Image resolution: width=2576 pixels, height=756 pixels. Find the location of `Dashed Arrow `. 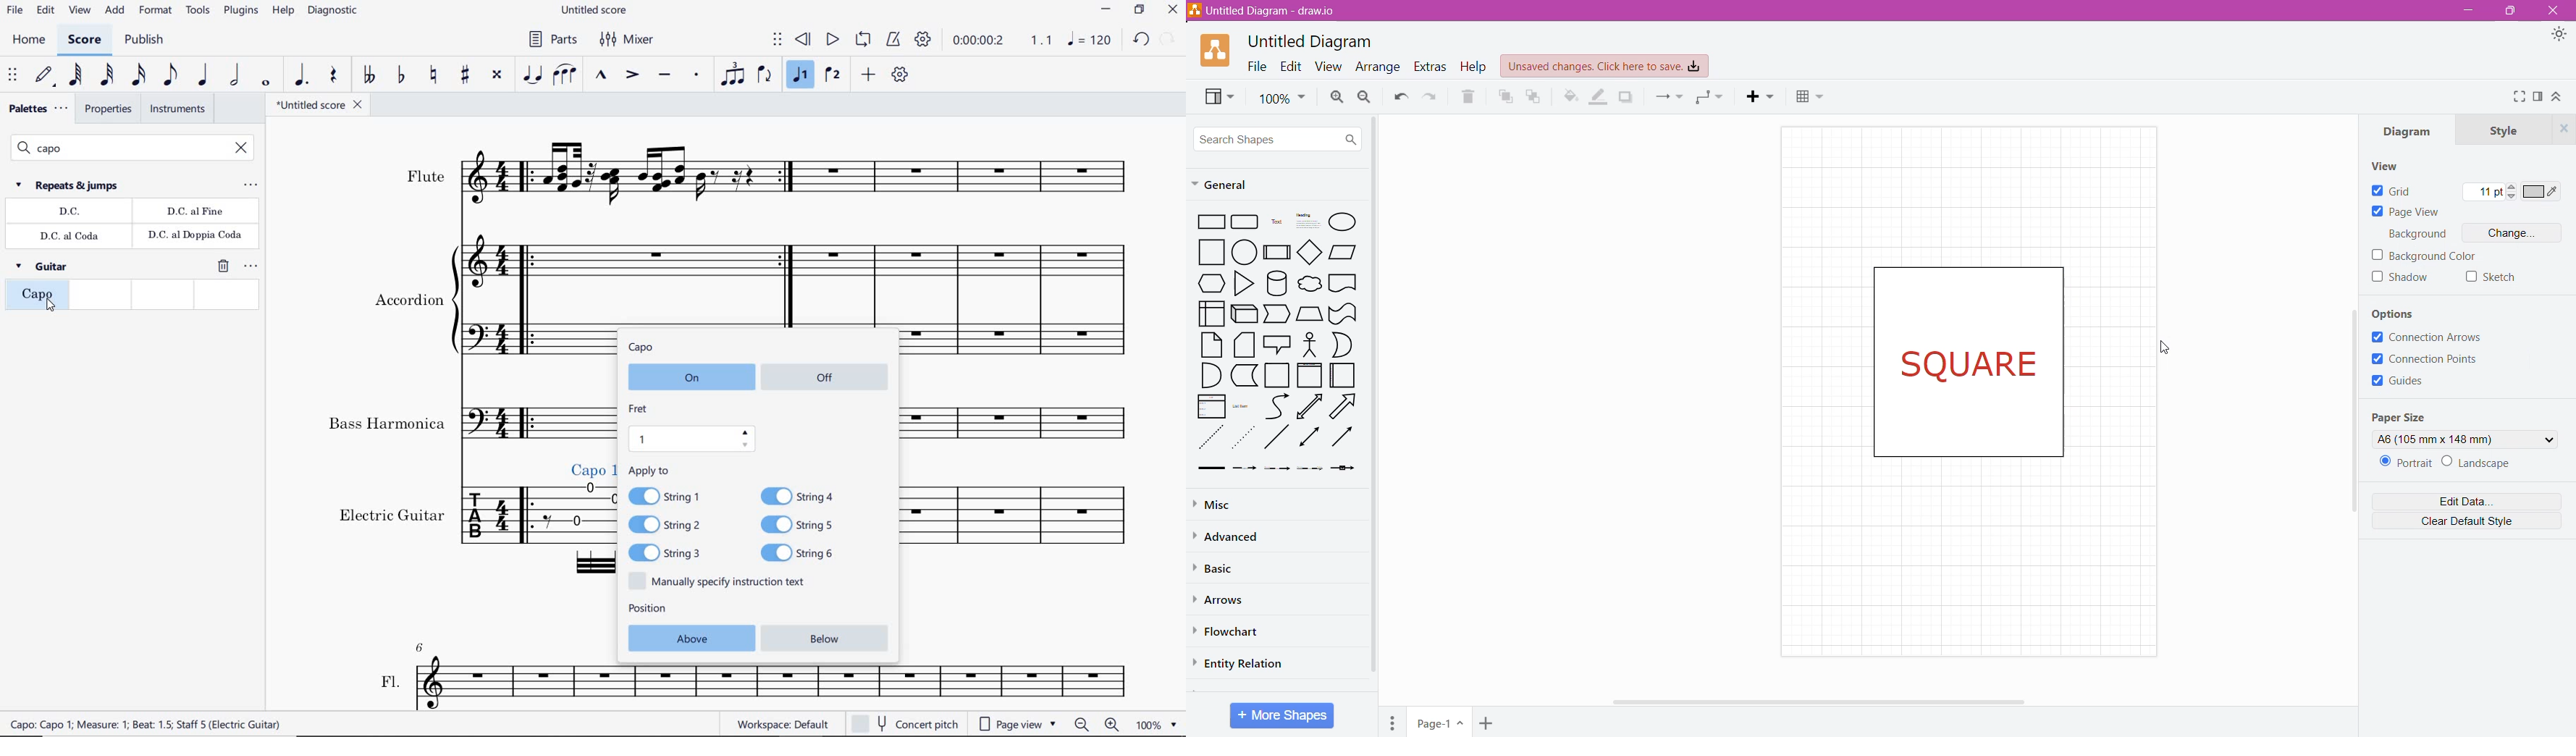

Dashed Arrow  is located at coordinates (1244, 467).